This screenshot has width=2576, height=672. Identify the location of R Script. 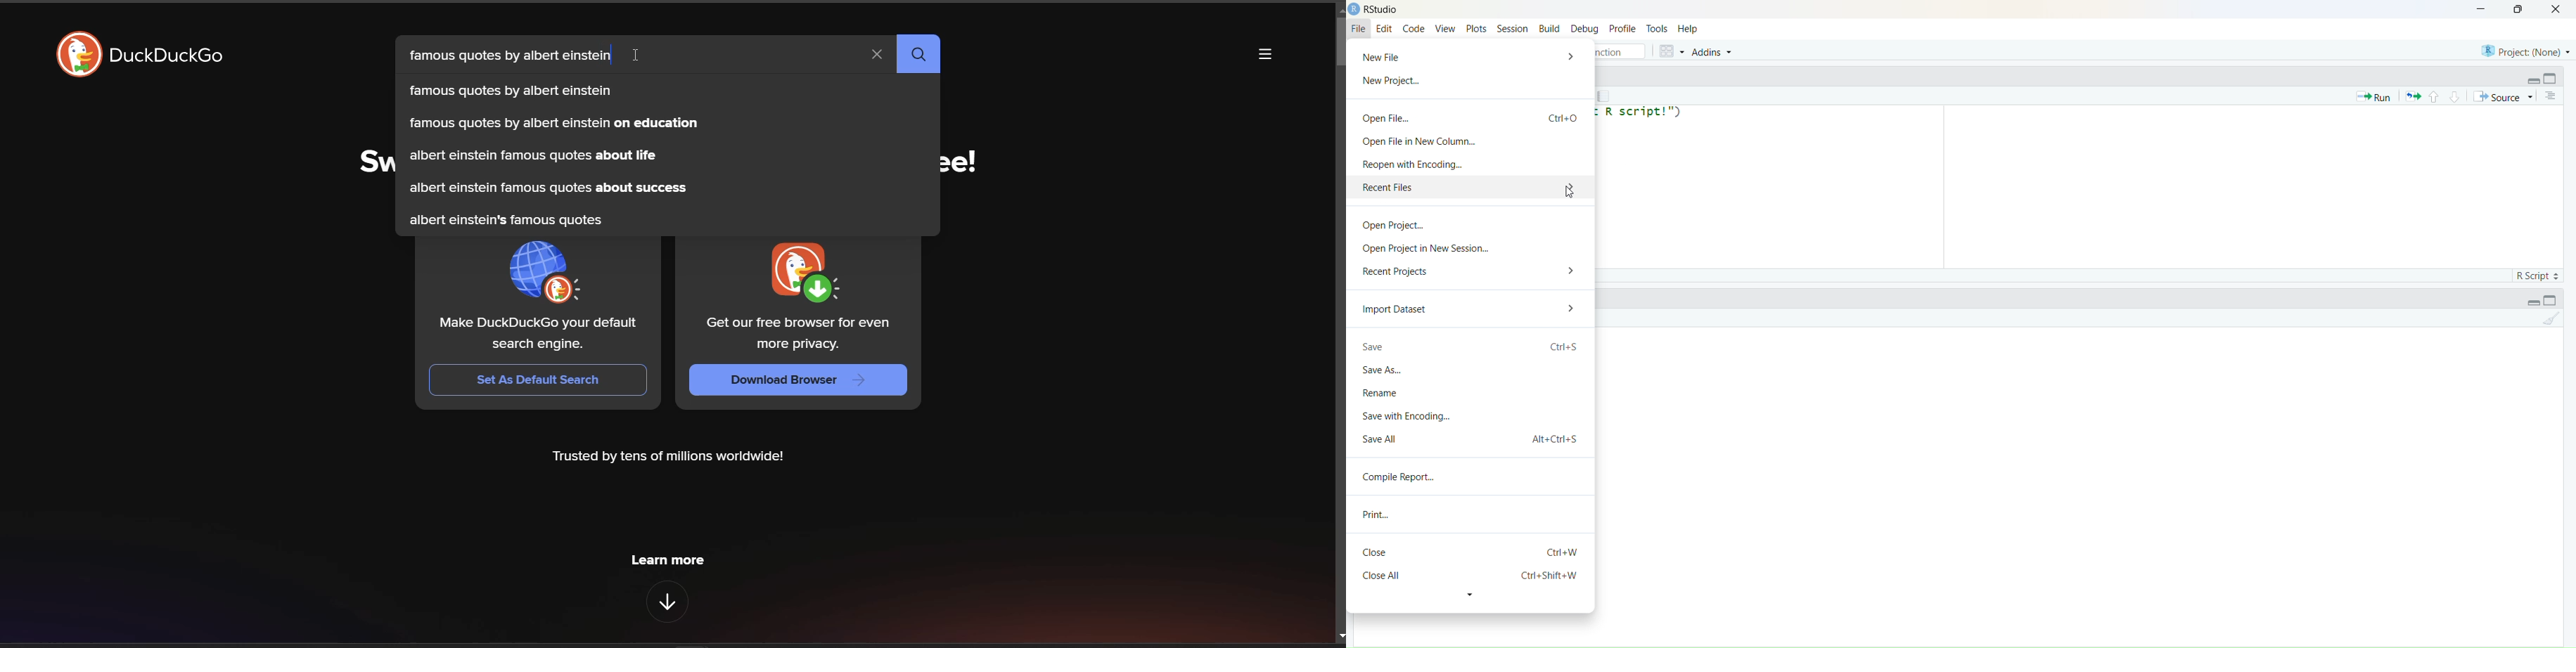
(2535, 274).